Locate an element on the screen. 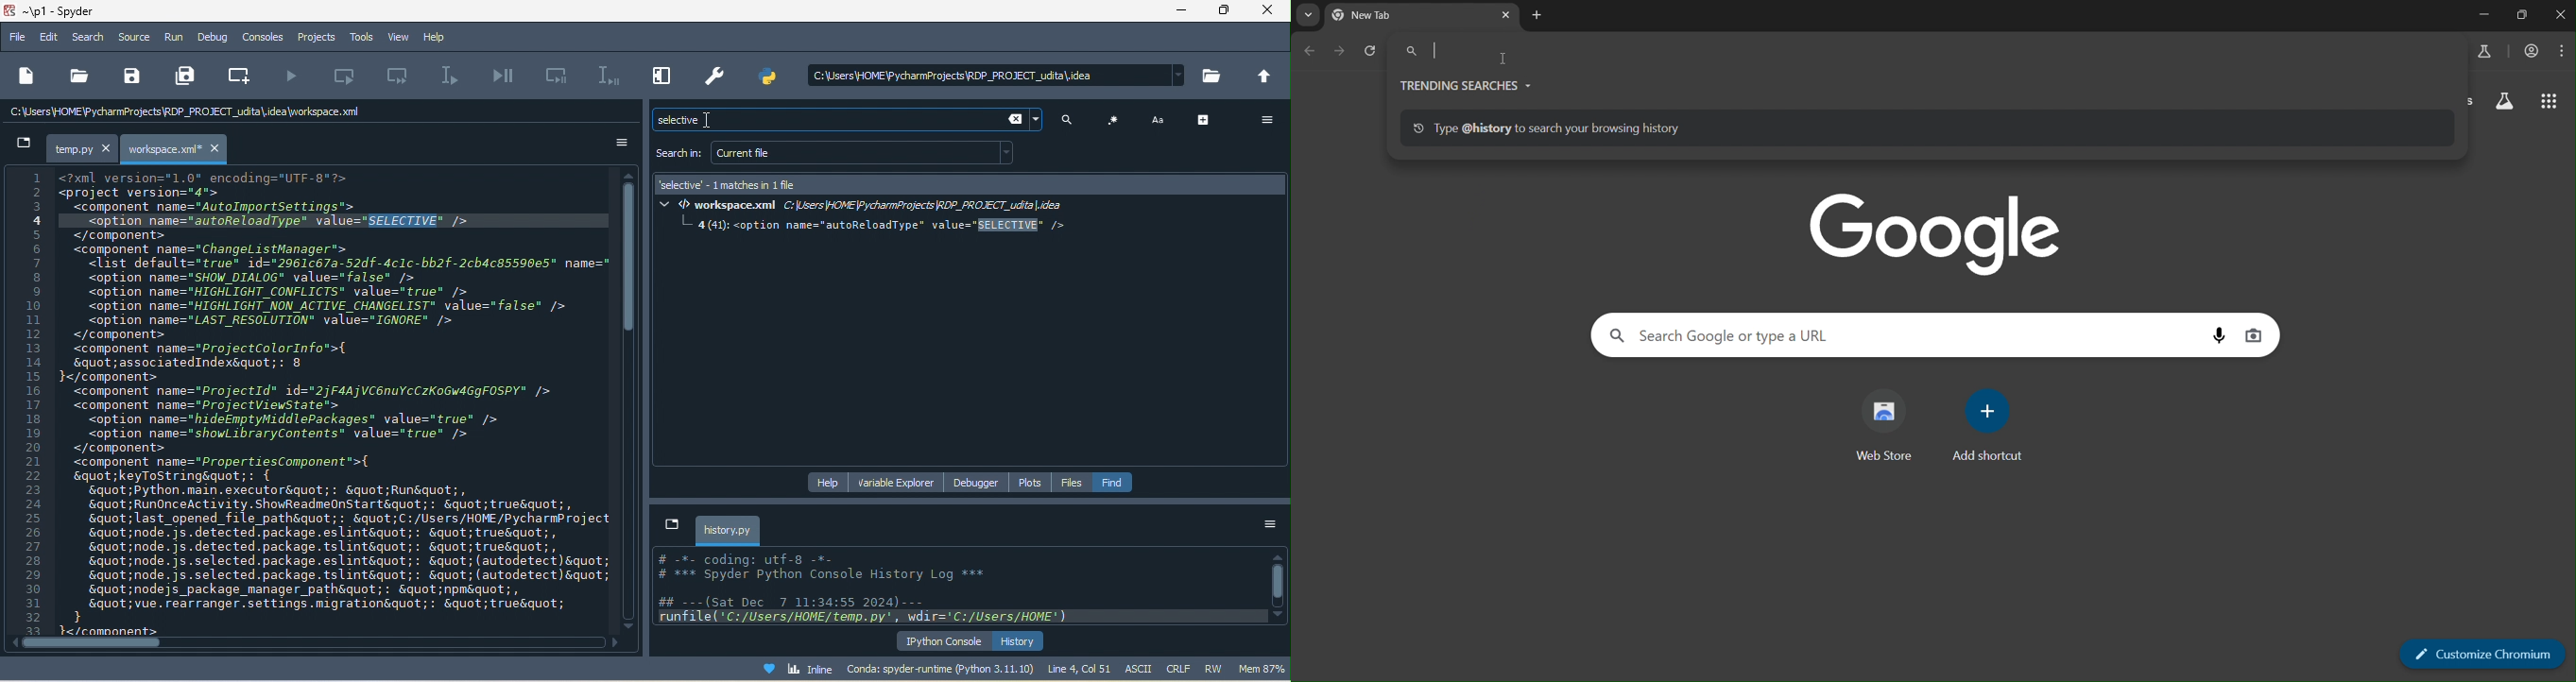  inline is located at coordinates (789, 667).